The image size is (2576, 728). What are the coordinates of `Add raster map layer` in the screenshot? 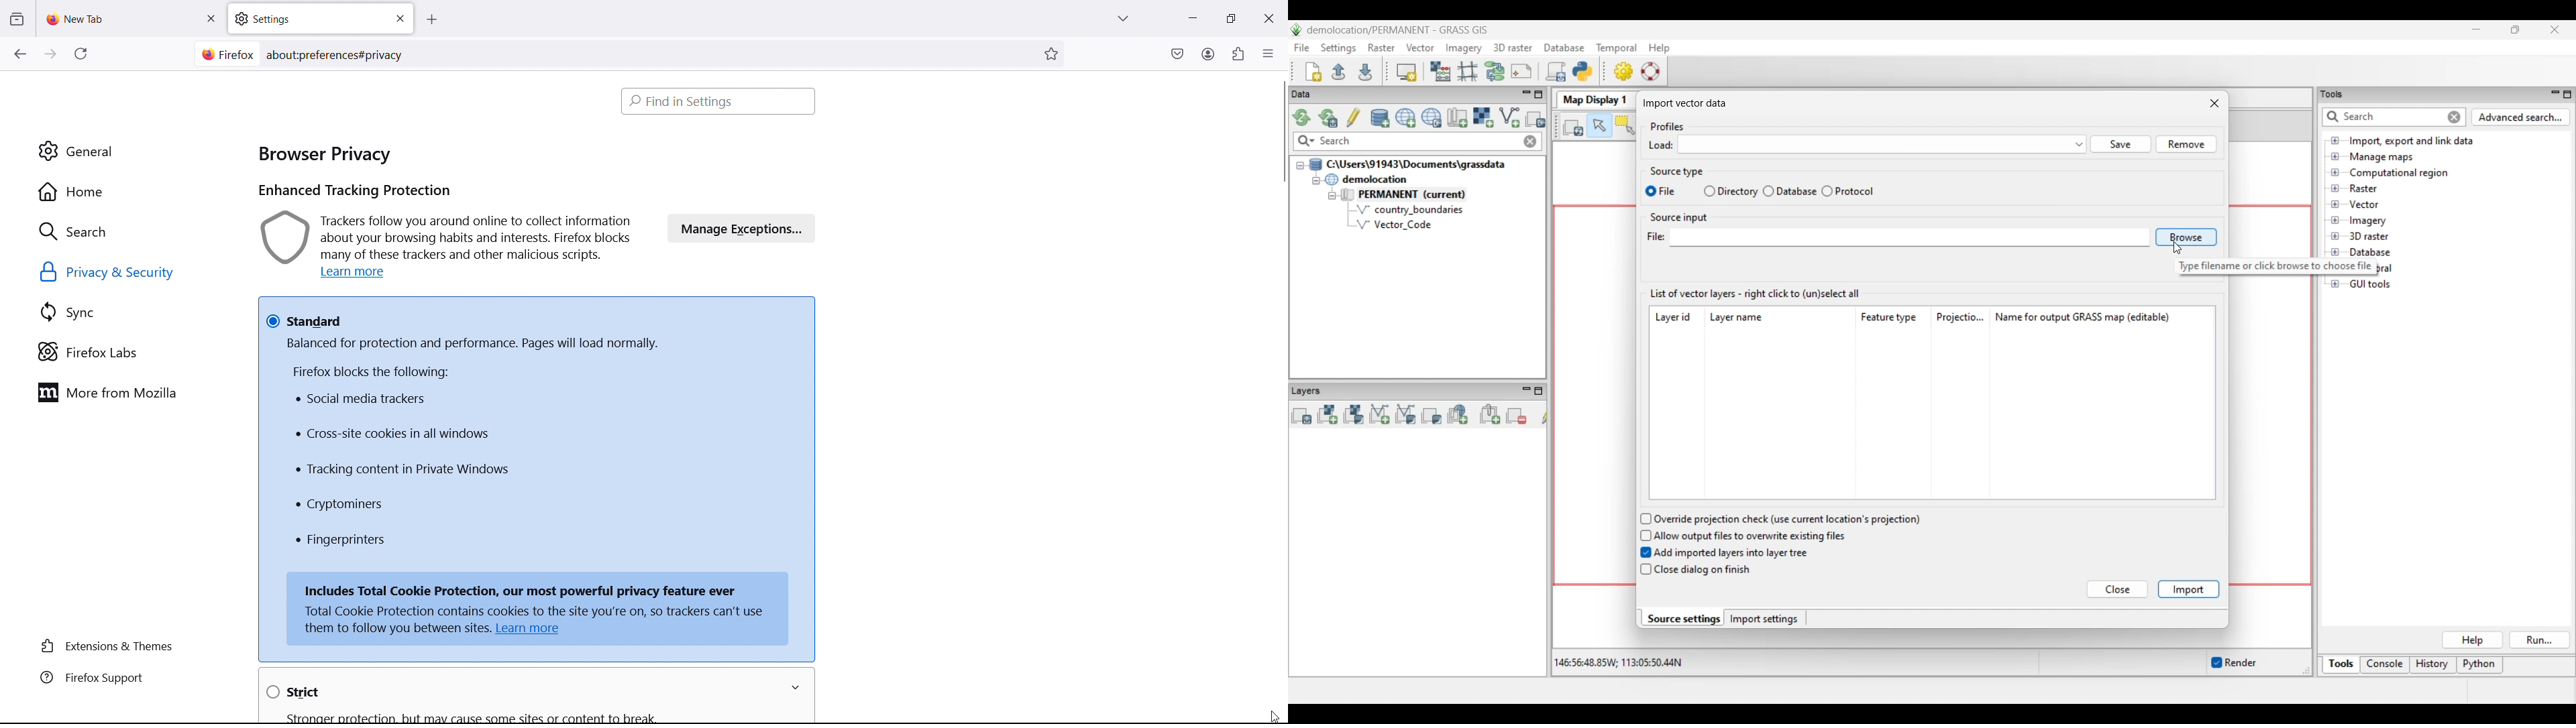 It's located at (1328, 414).